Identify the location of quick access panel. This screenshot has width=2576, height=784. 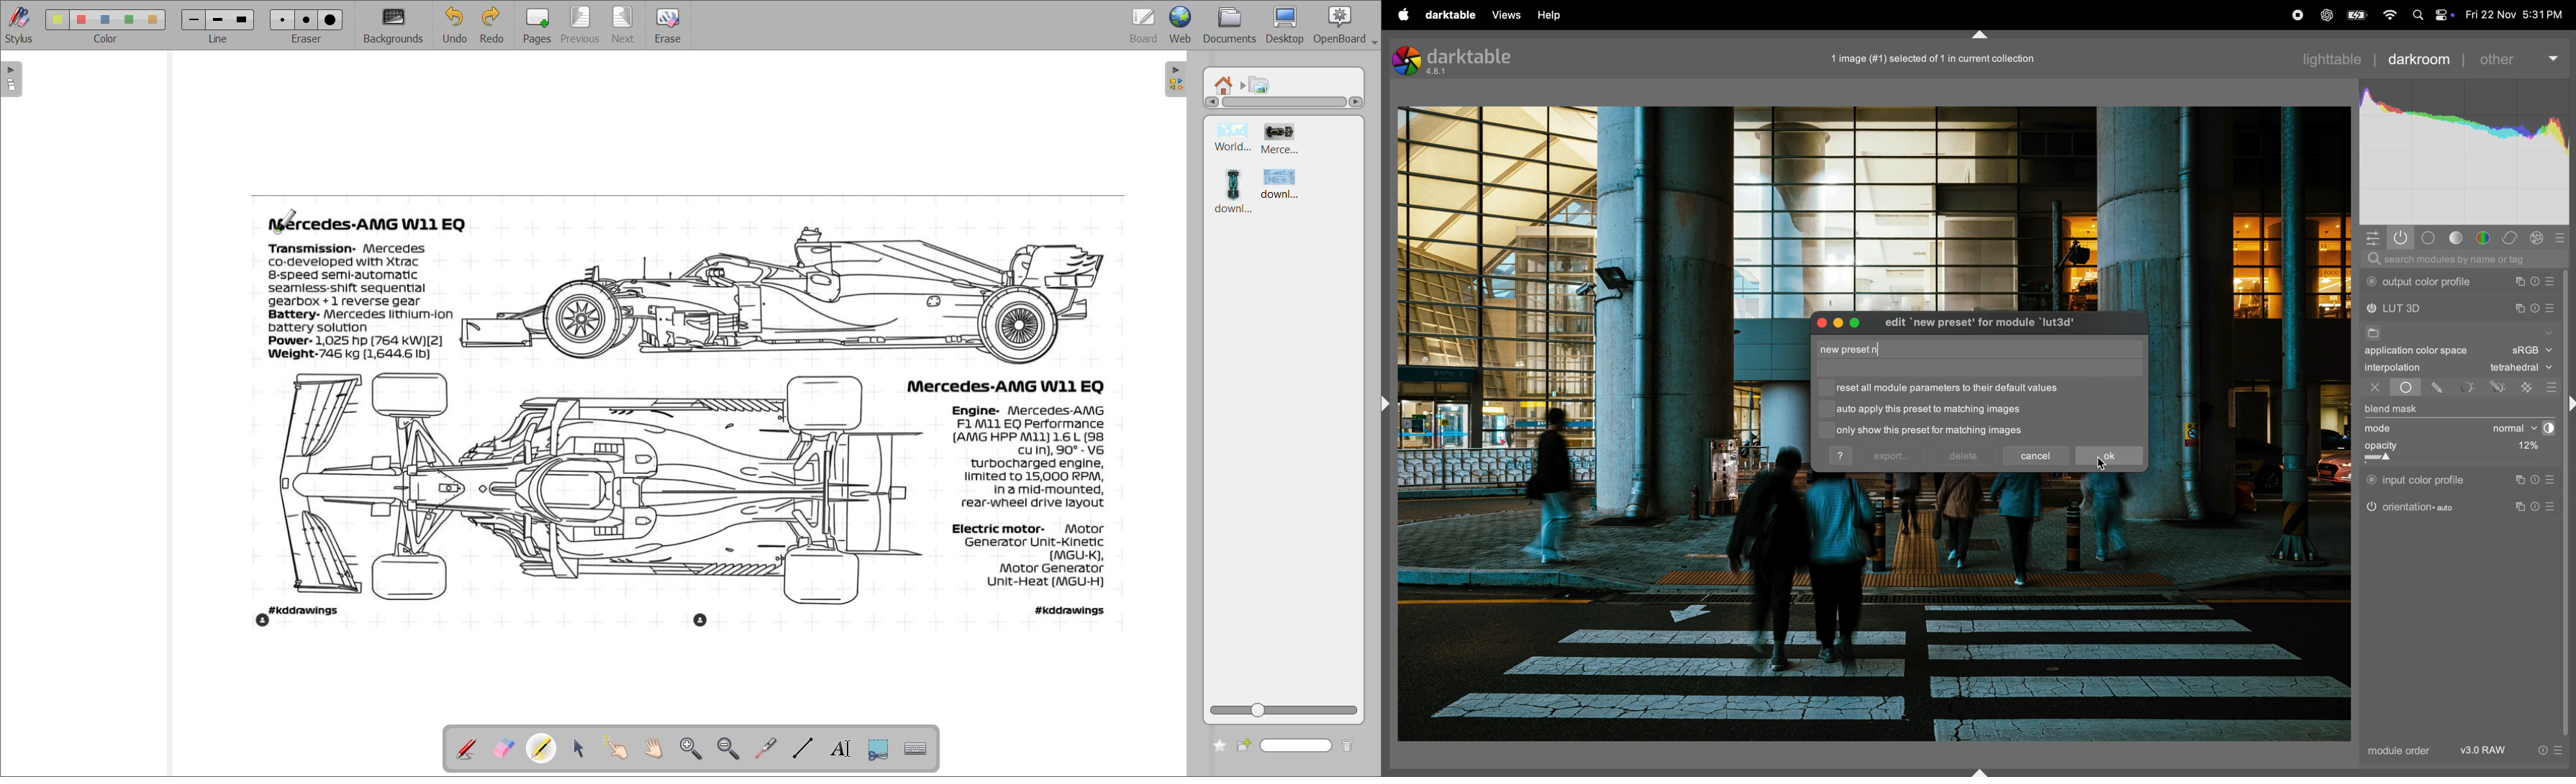
(2370, 237).